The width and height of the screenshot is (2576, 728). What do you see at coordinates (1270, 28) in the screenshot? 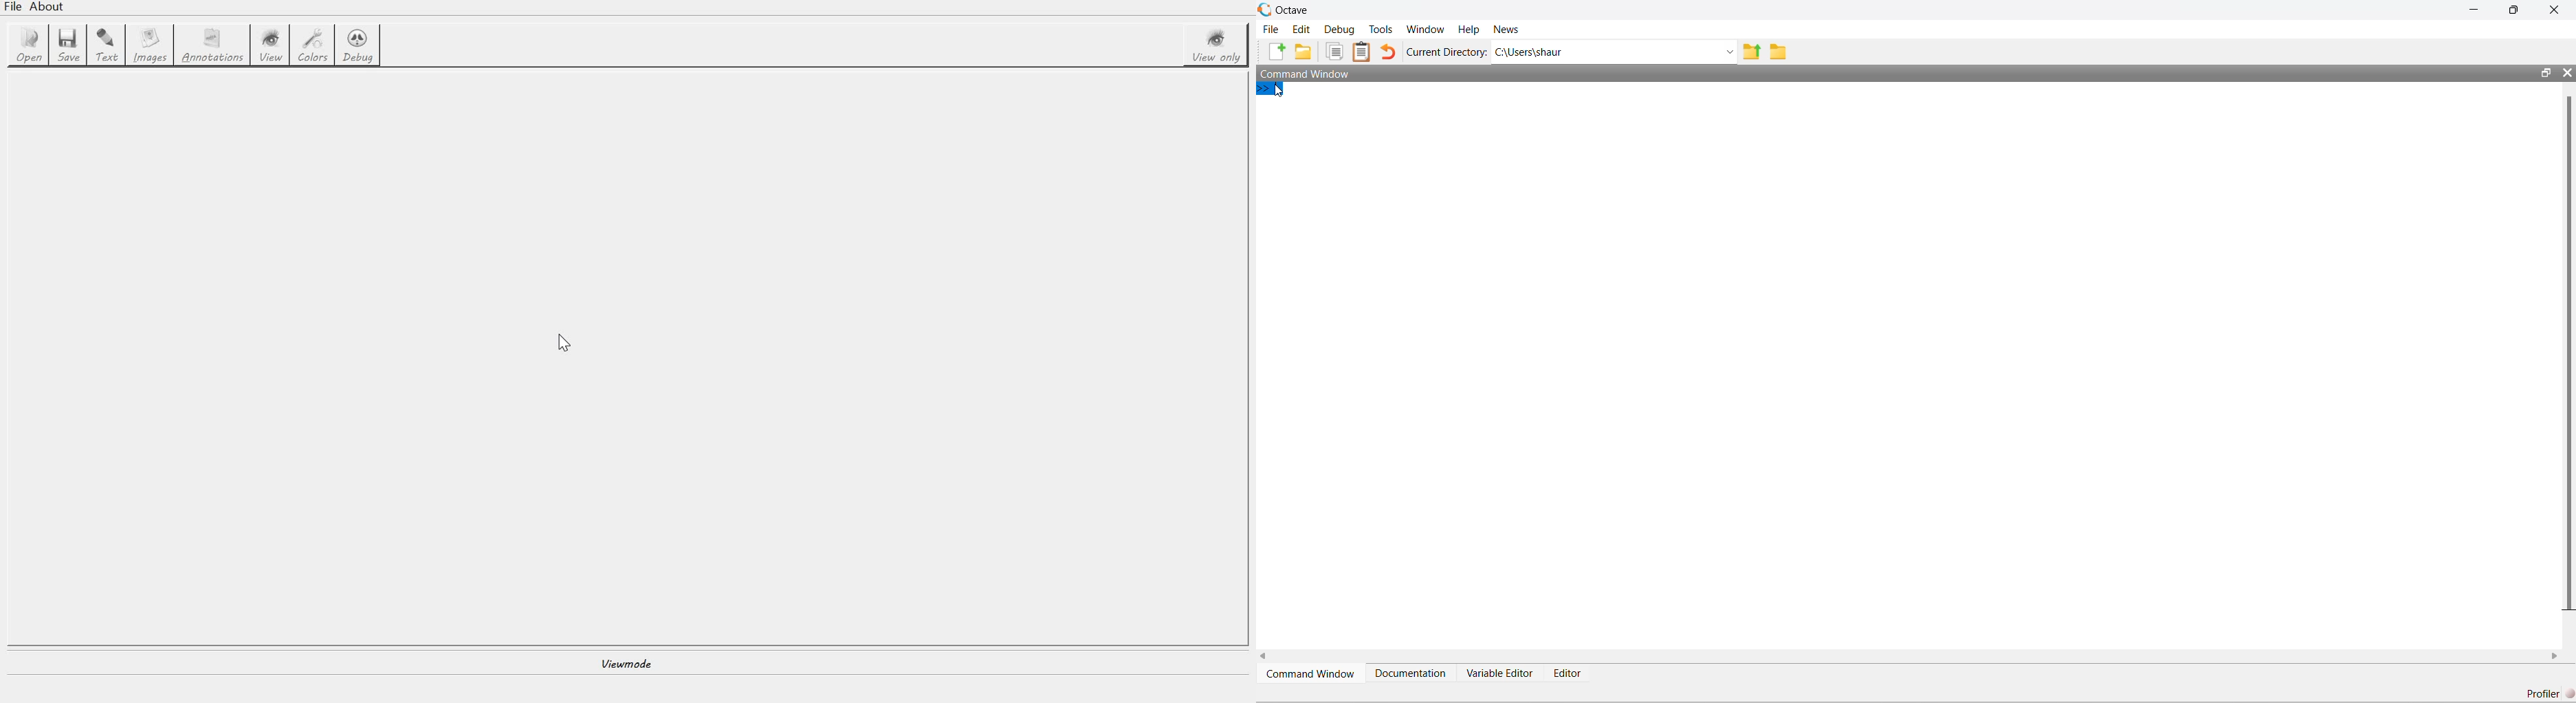
I see `File` at bounding box center [1270, 28].